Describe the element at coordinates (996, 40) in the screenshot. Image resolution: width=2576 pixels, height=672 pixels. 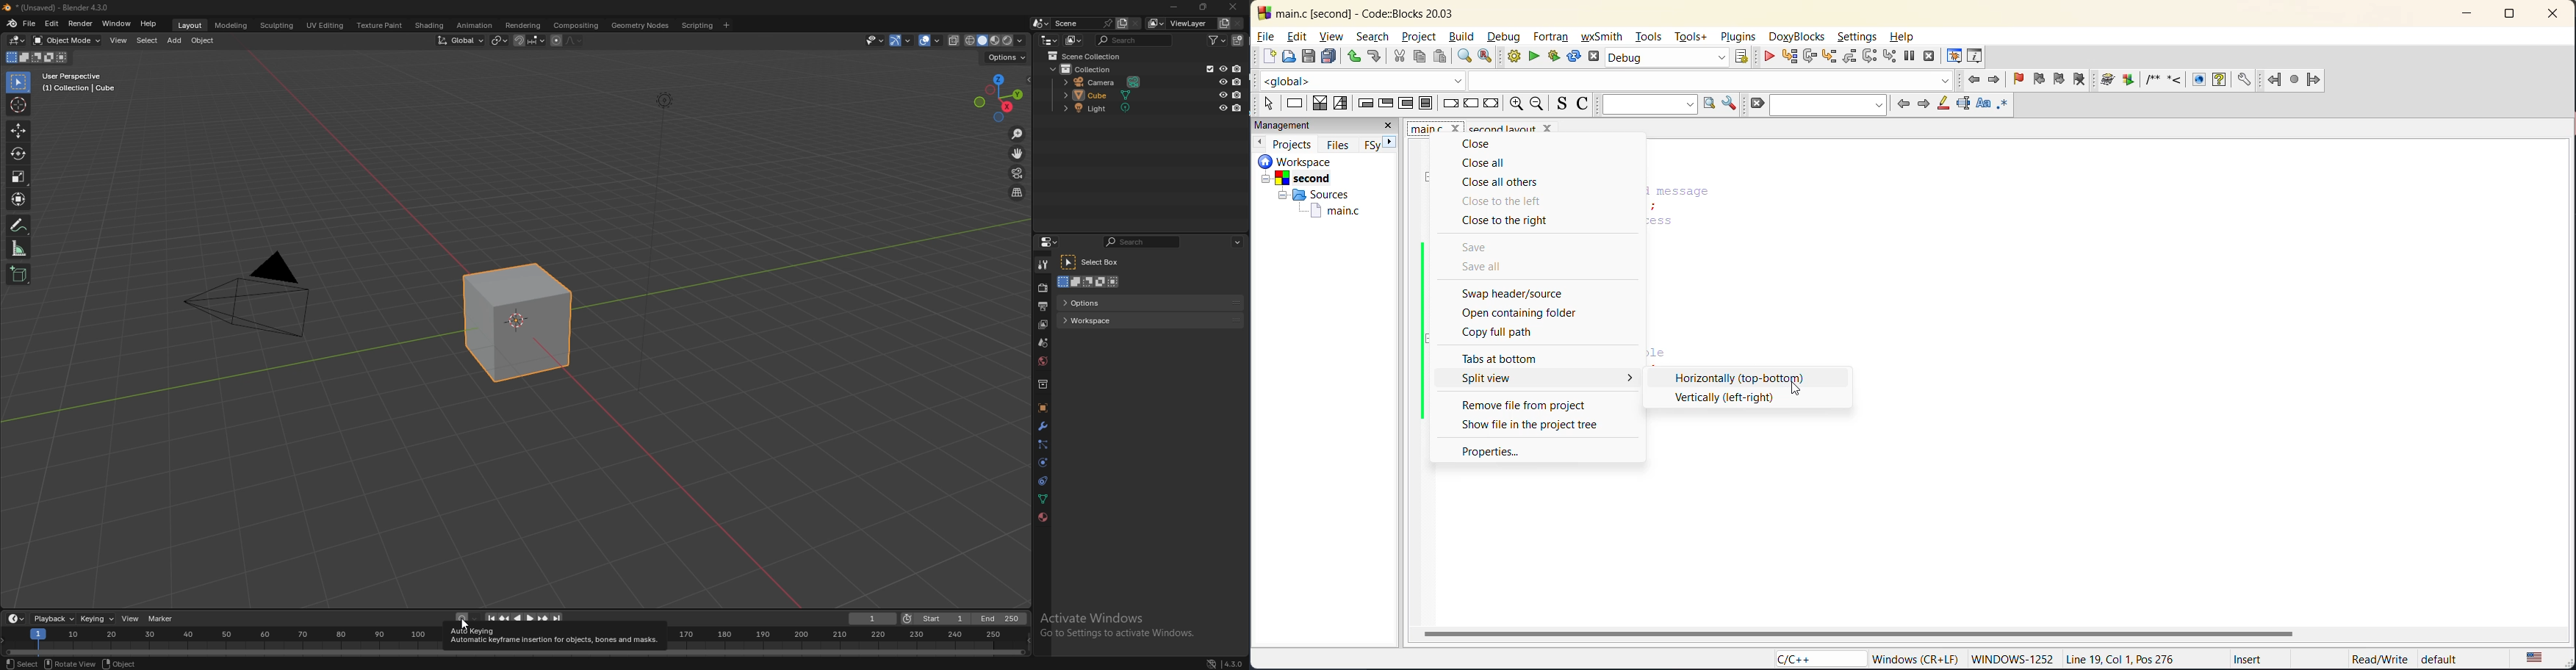
I see `view port shading` at that location.